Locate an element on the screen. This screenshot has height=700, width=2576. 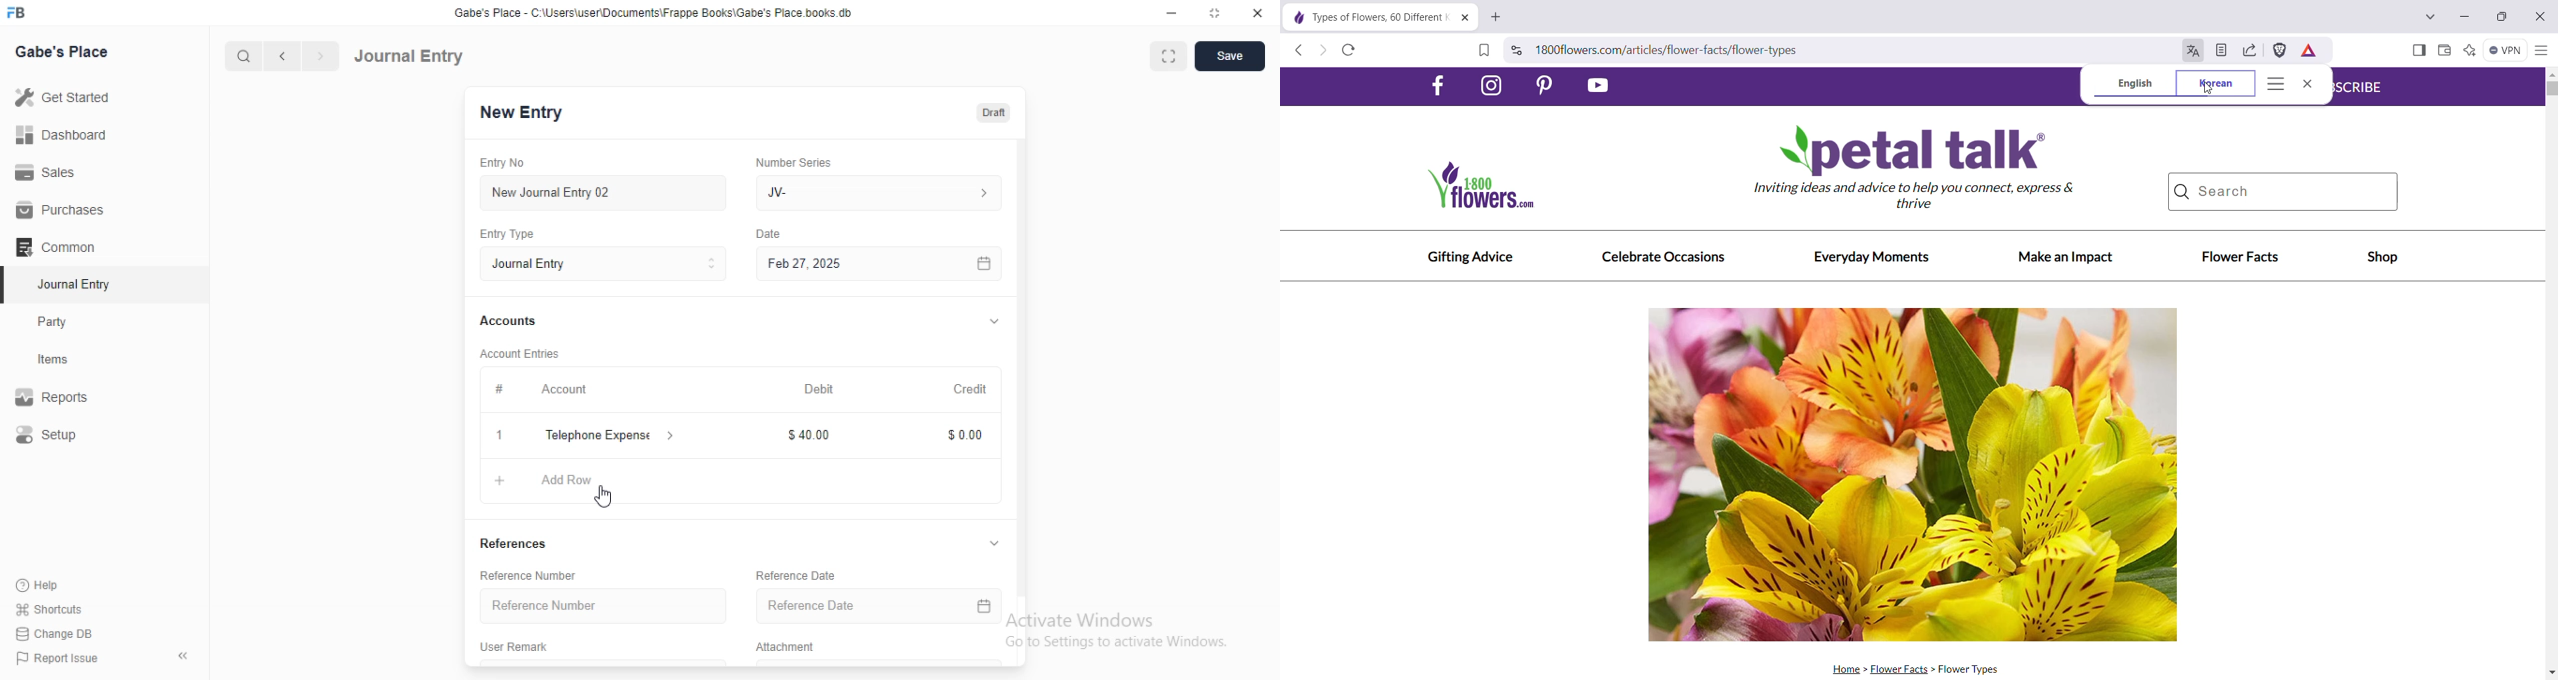
Sales is located at coordinates (49, 174).